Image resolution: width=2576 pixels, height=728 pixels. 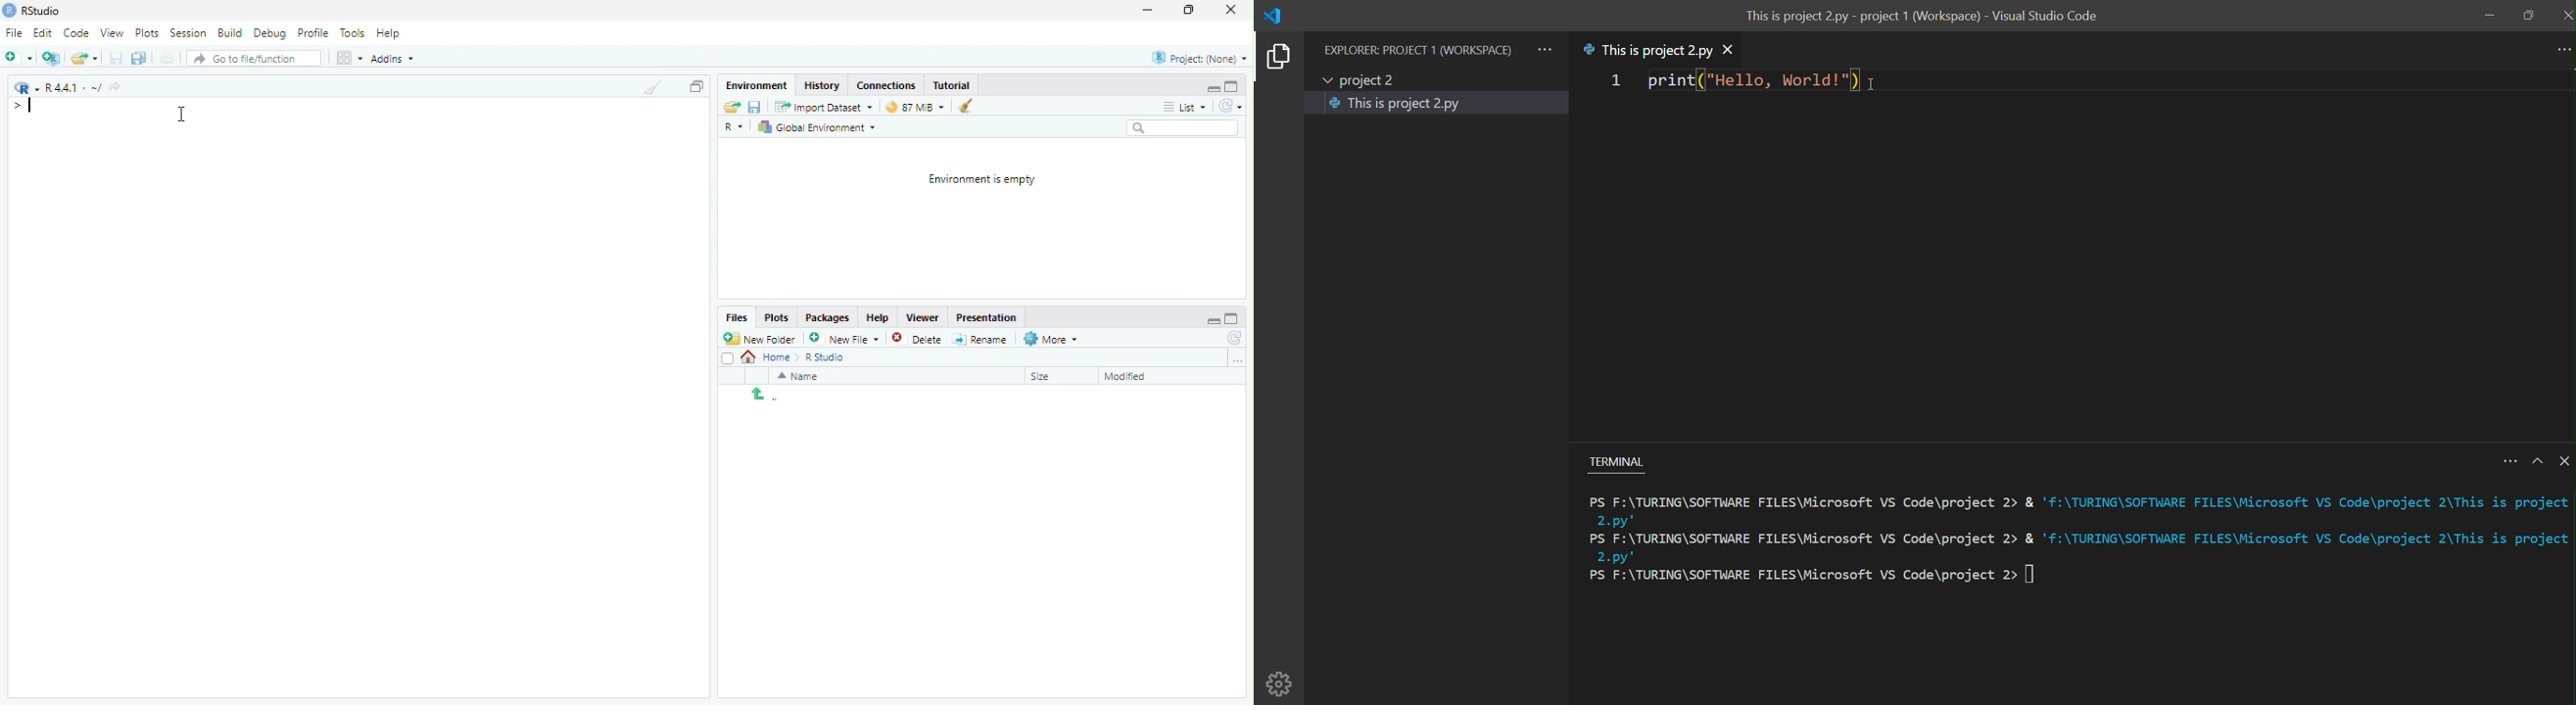 I want to click on R4.4.1 ~/, so click(x=73, y=87).